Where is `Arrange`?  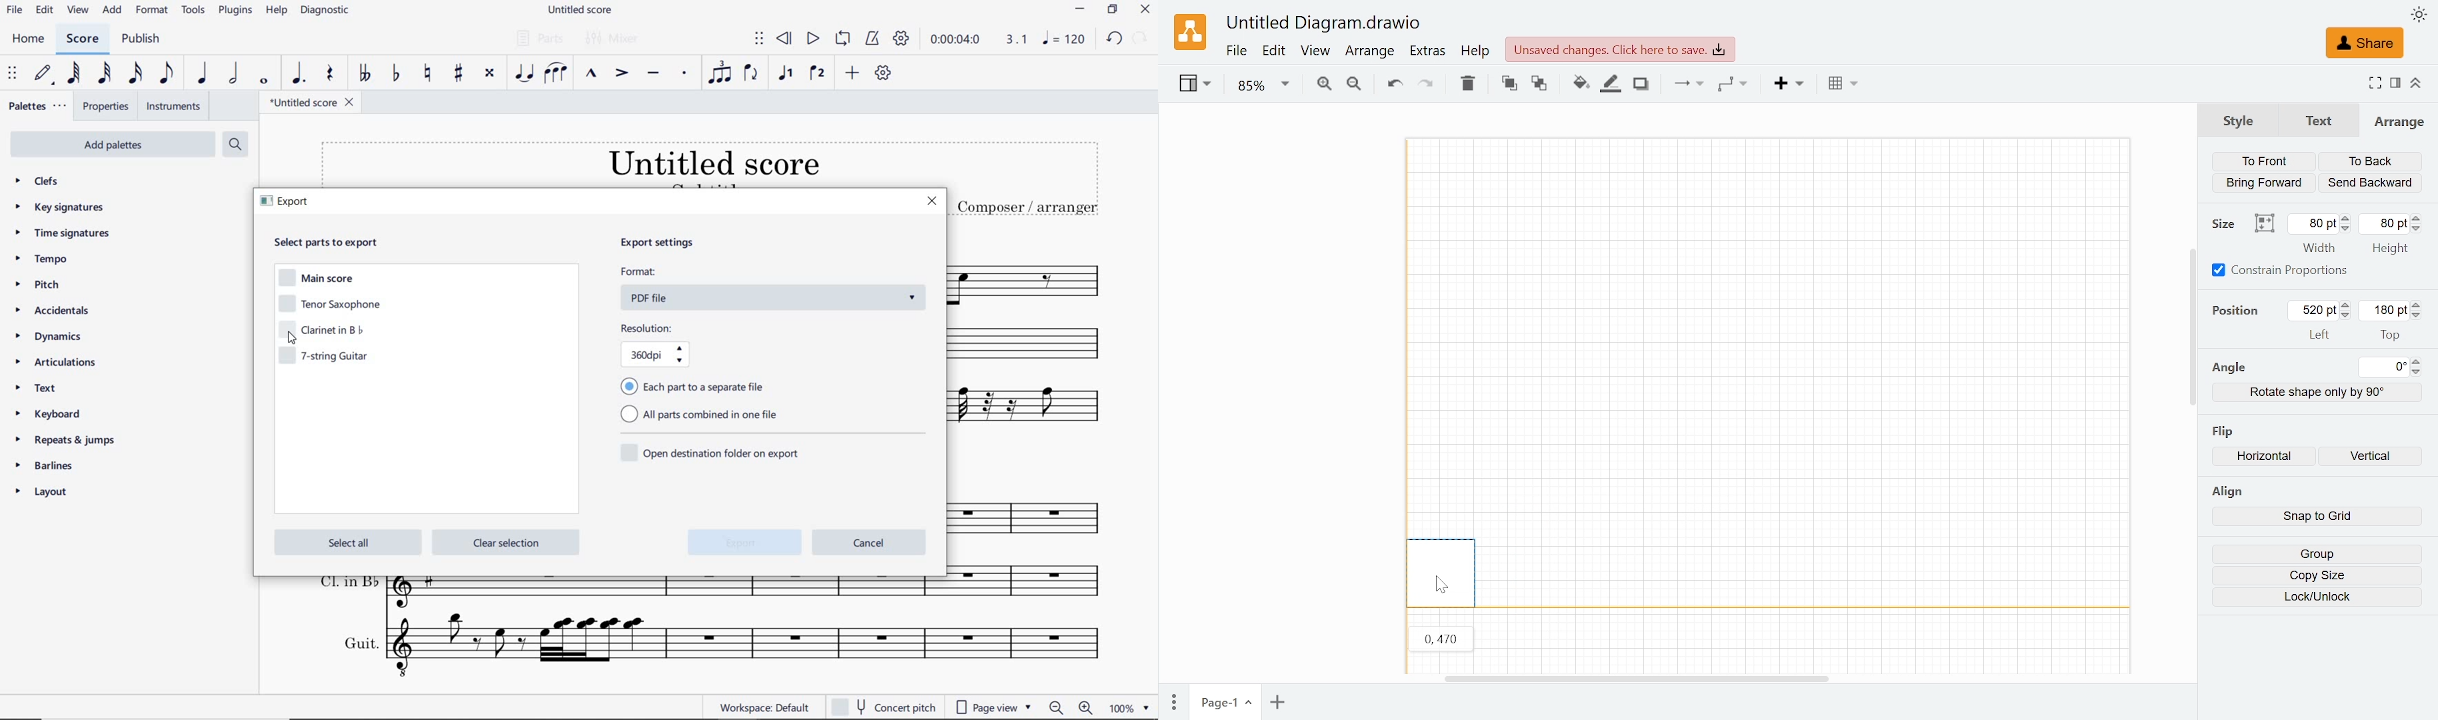 Arrange is located at coordinates (2399, 121).